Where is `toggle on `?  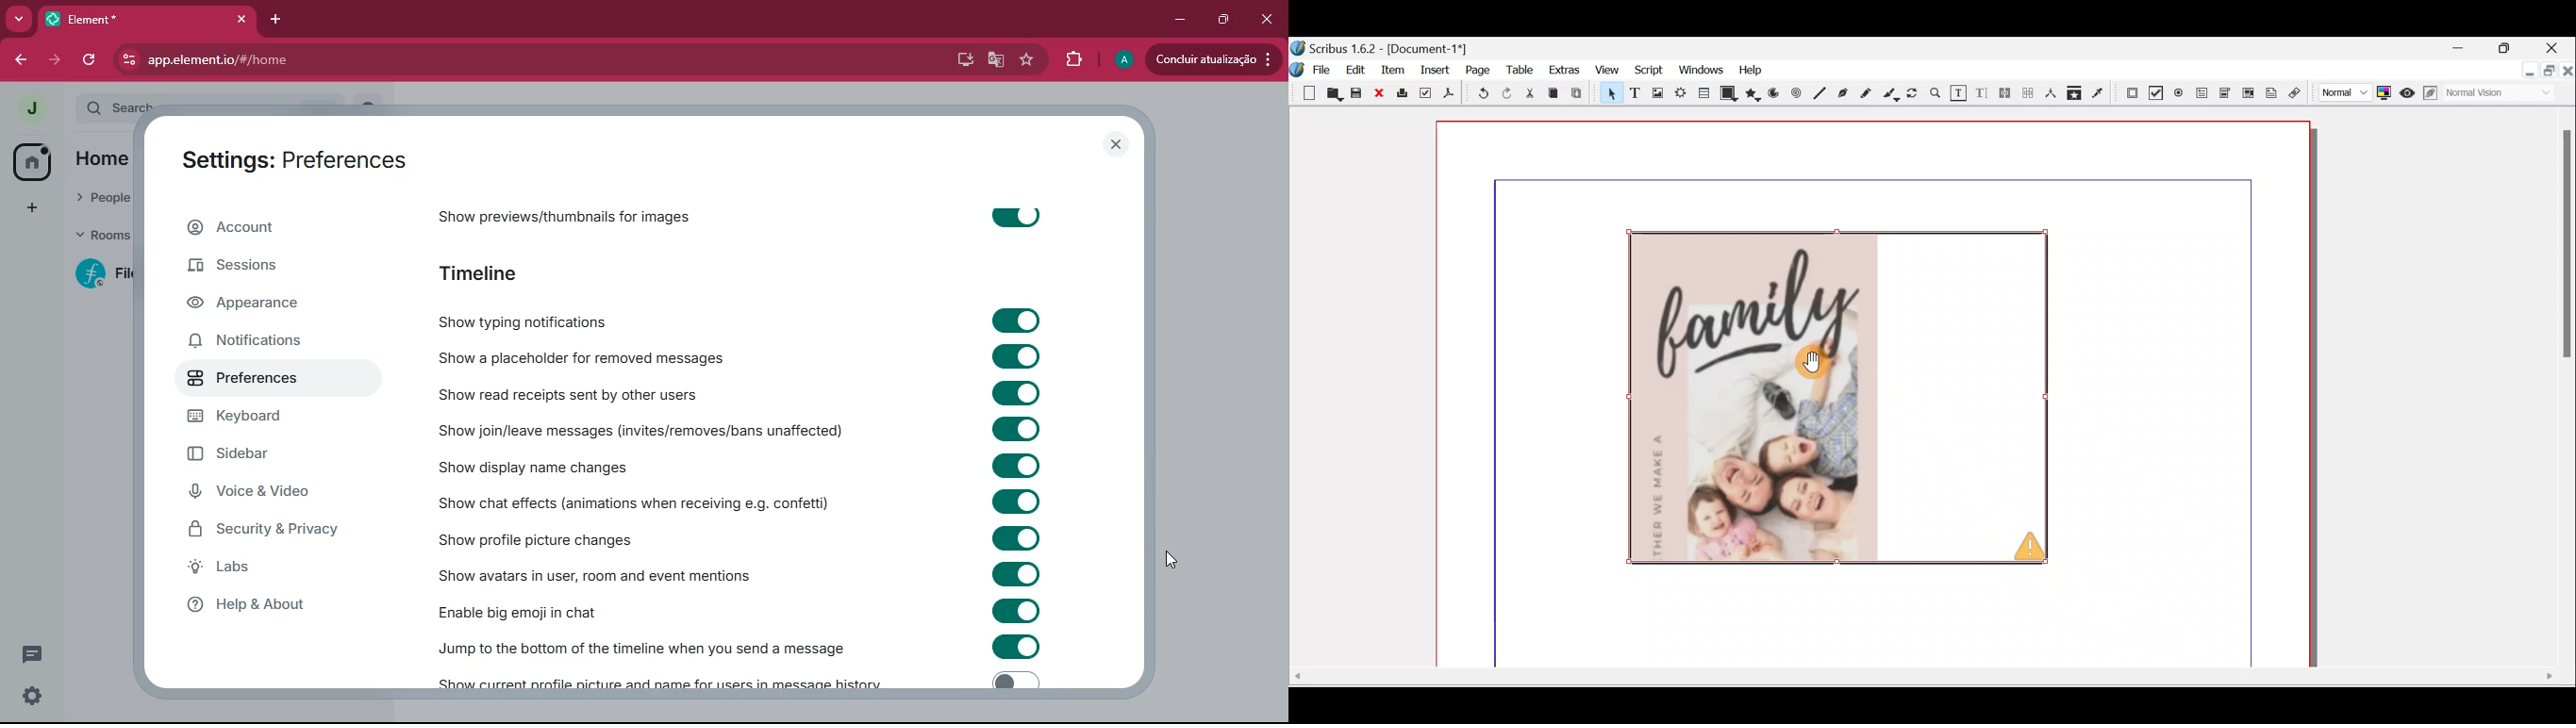 toggle on  is located at coordinates (1014, 680).